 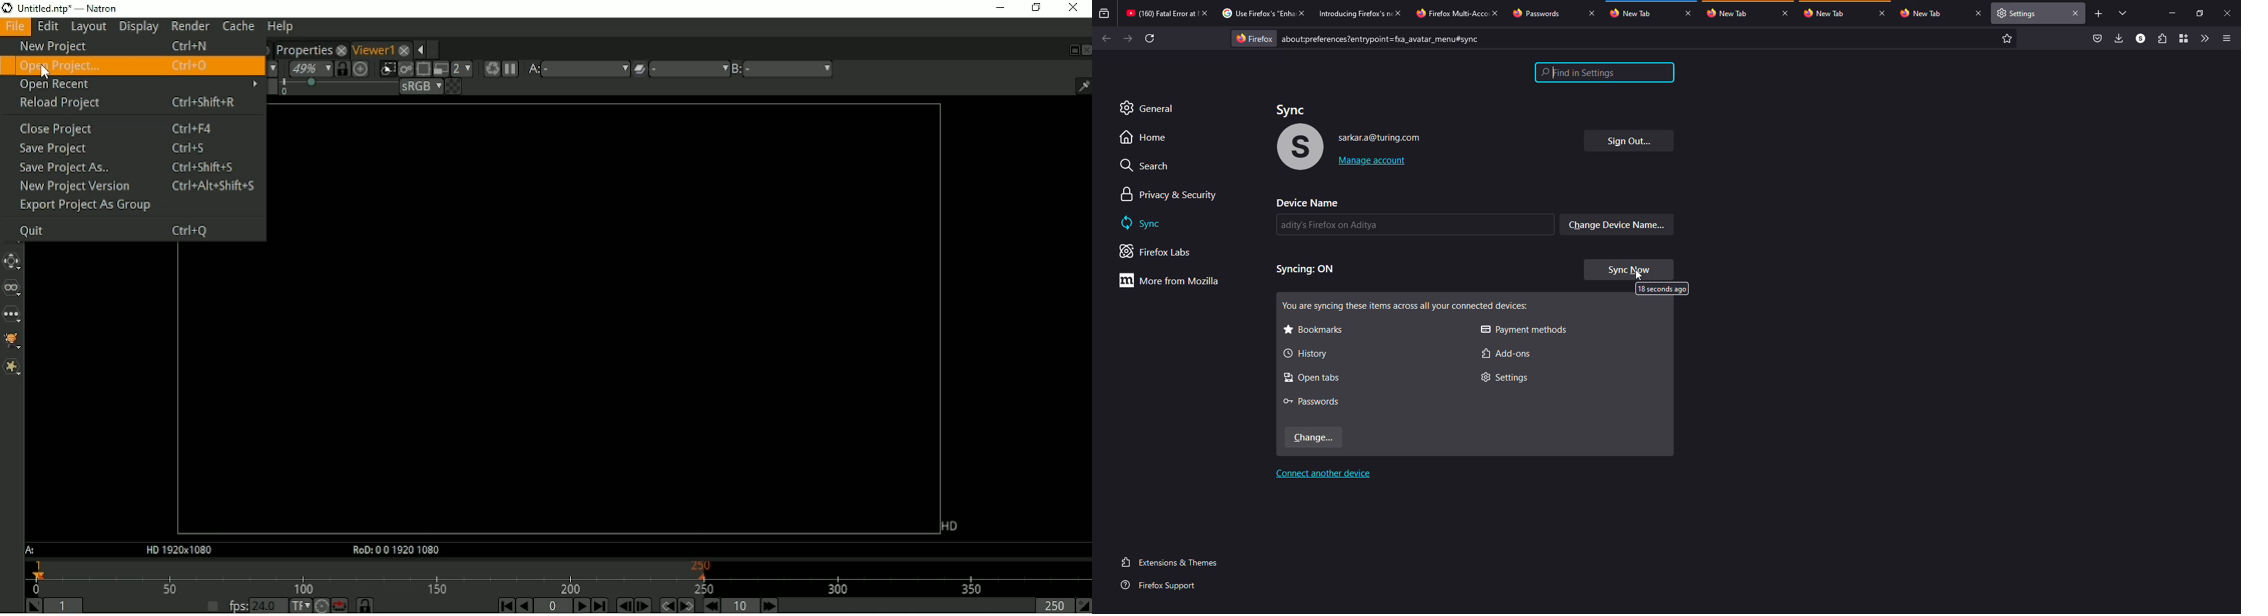 I want to click on Viewer input B, so click(x=737, y=69).